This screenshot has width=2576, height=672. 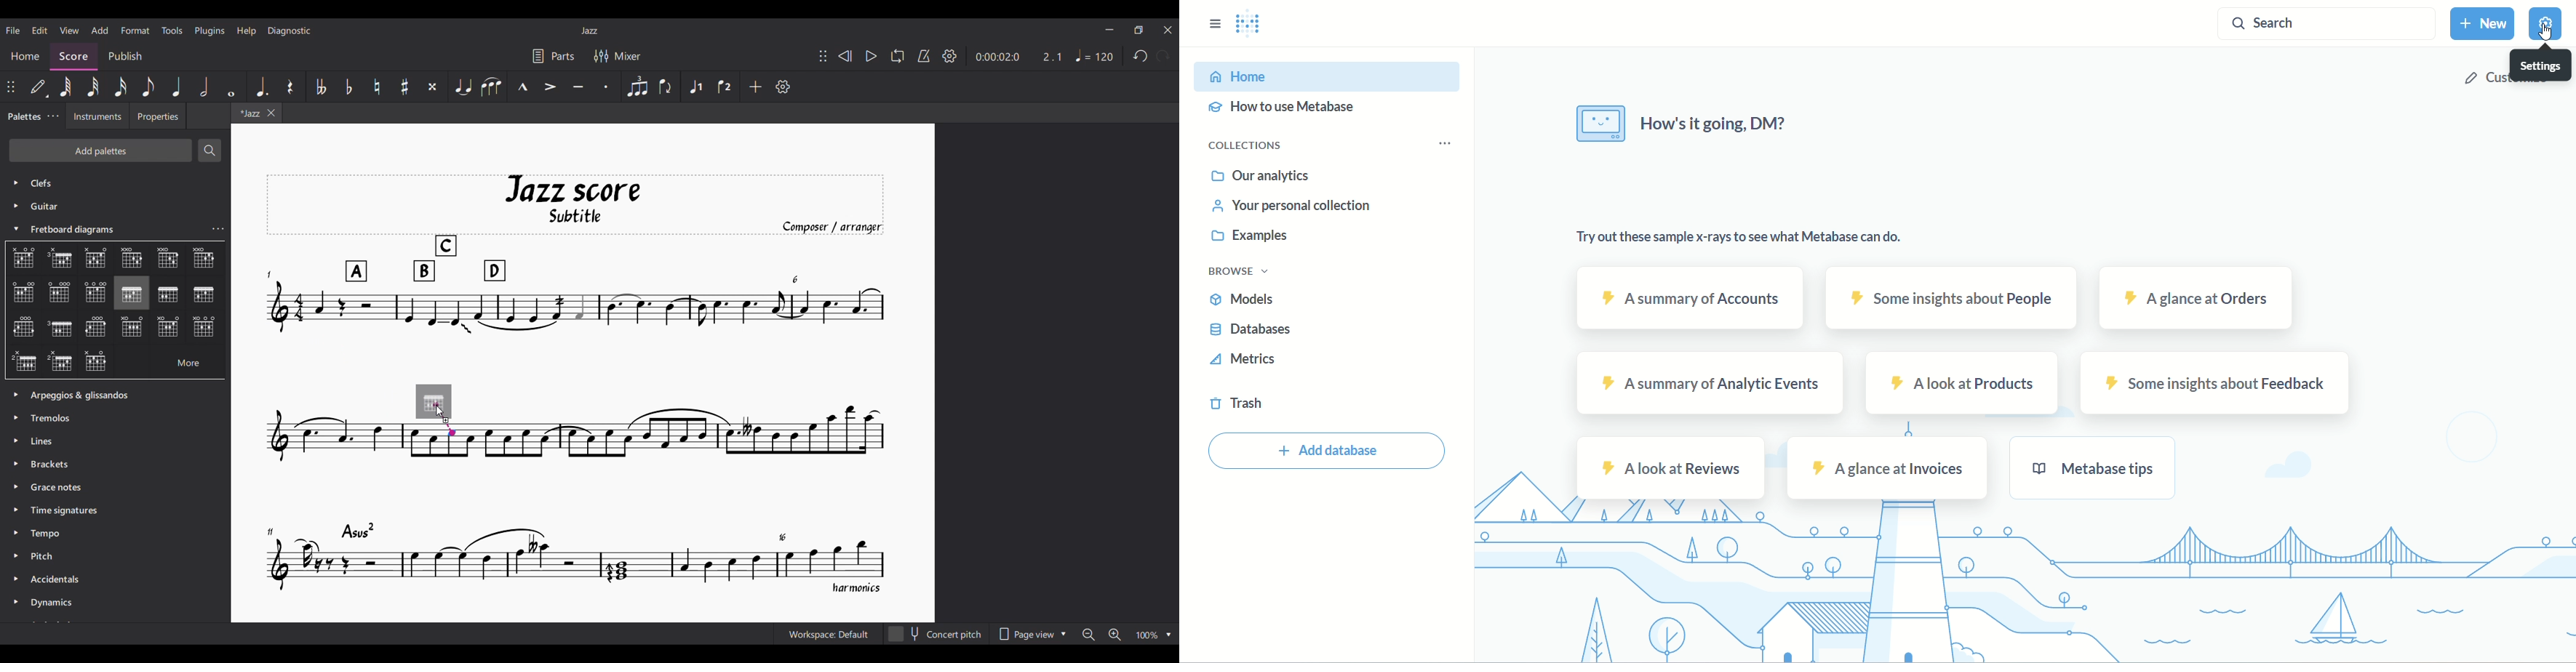 What do you see at coordinates (1243, 358) in the screenshot?
I see `metrics` at bounding box center [1243, 358].